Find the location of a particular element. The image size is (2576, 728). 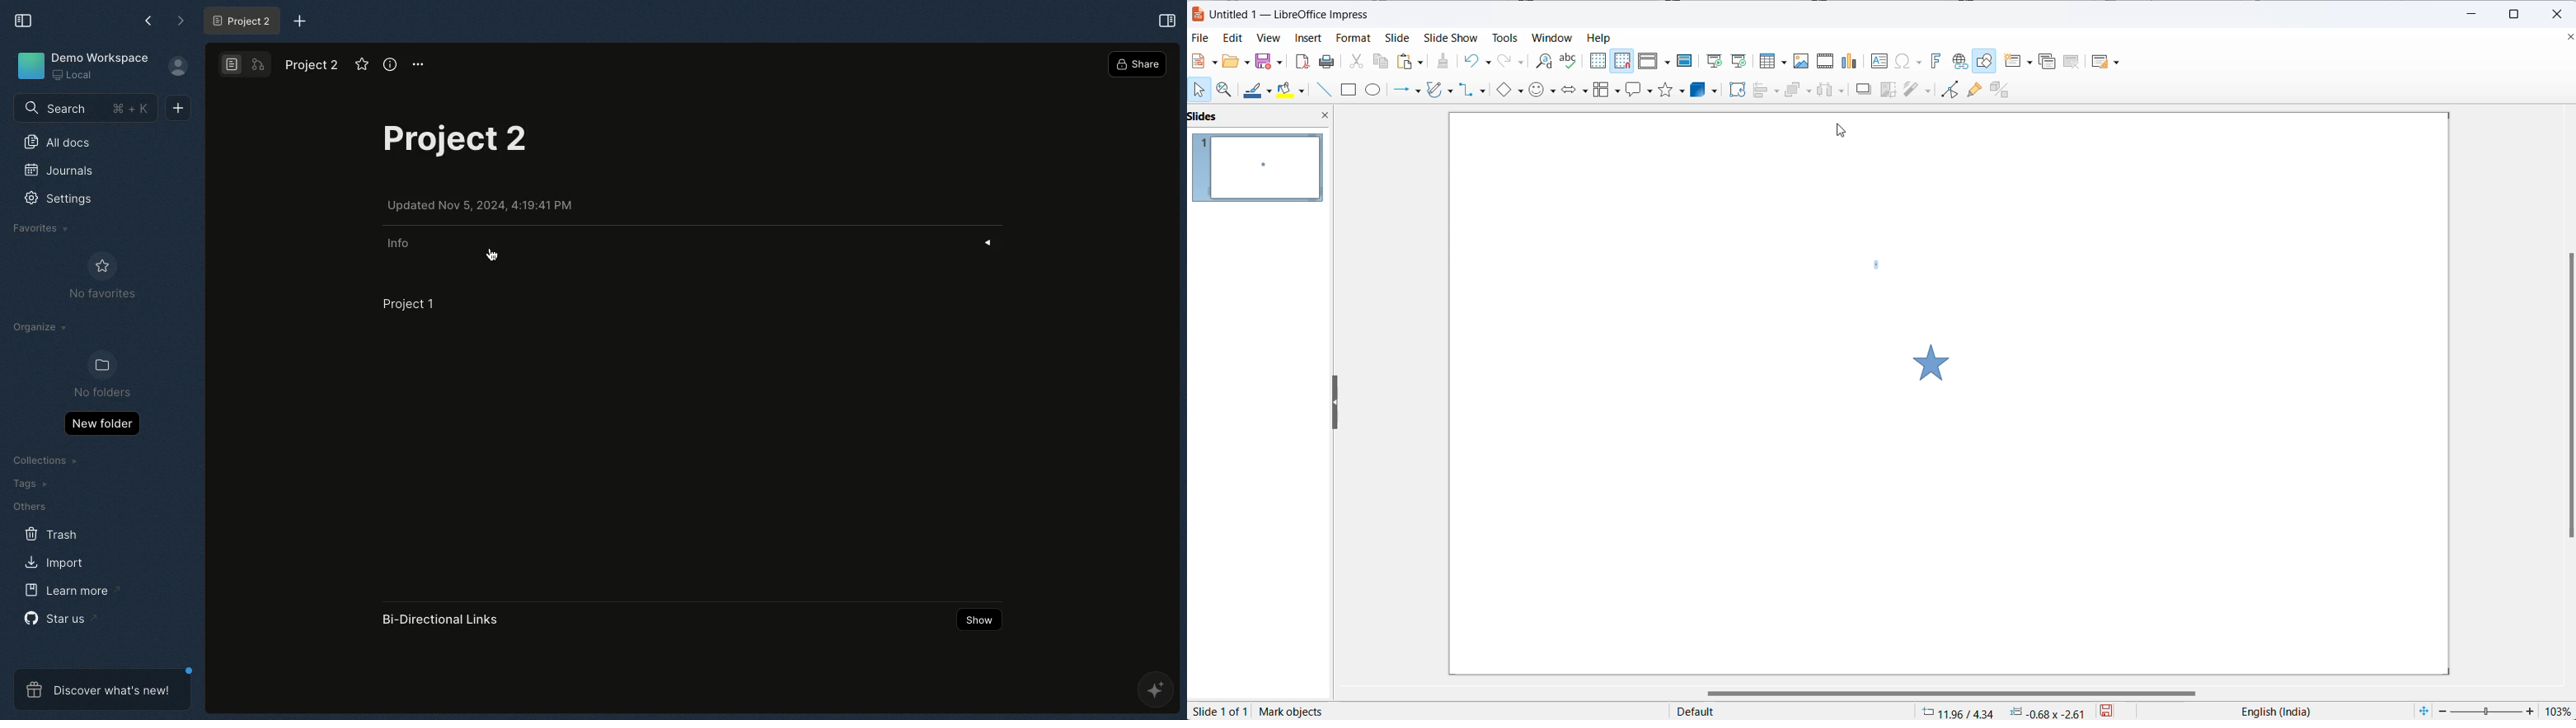

page type is located at coordinates (1791, 712).